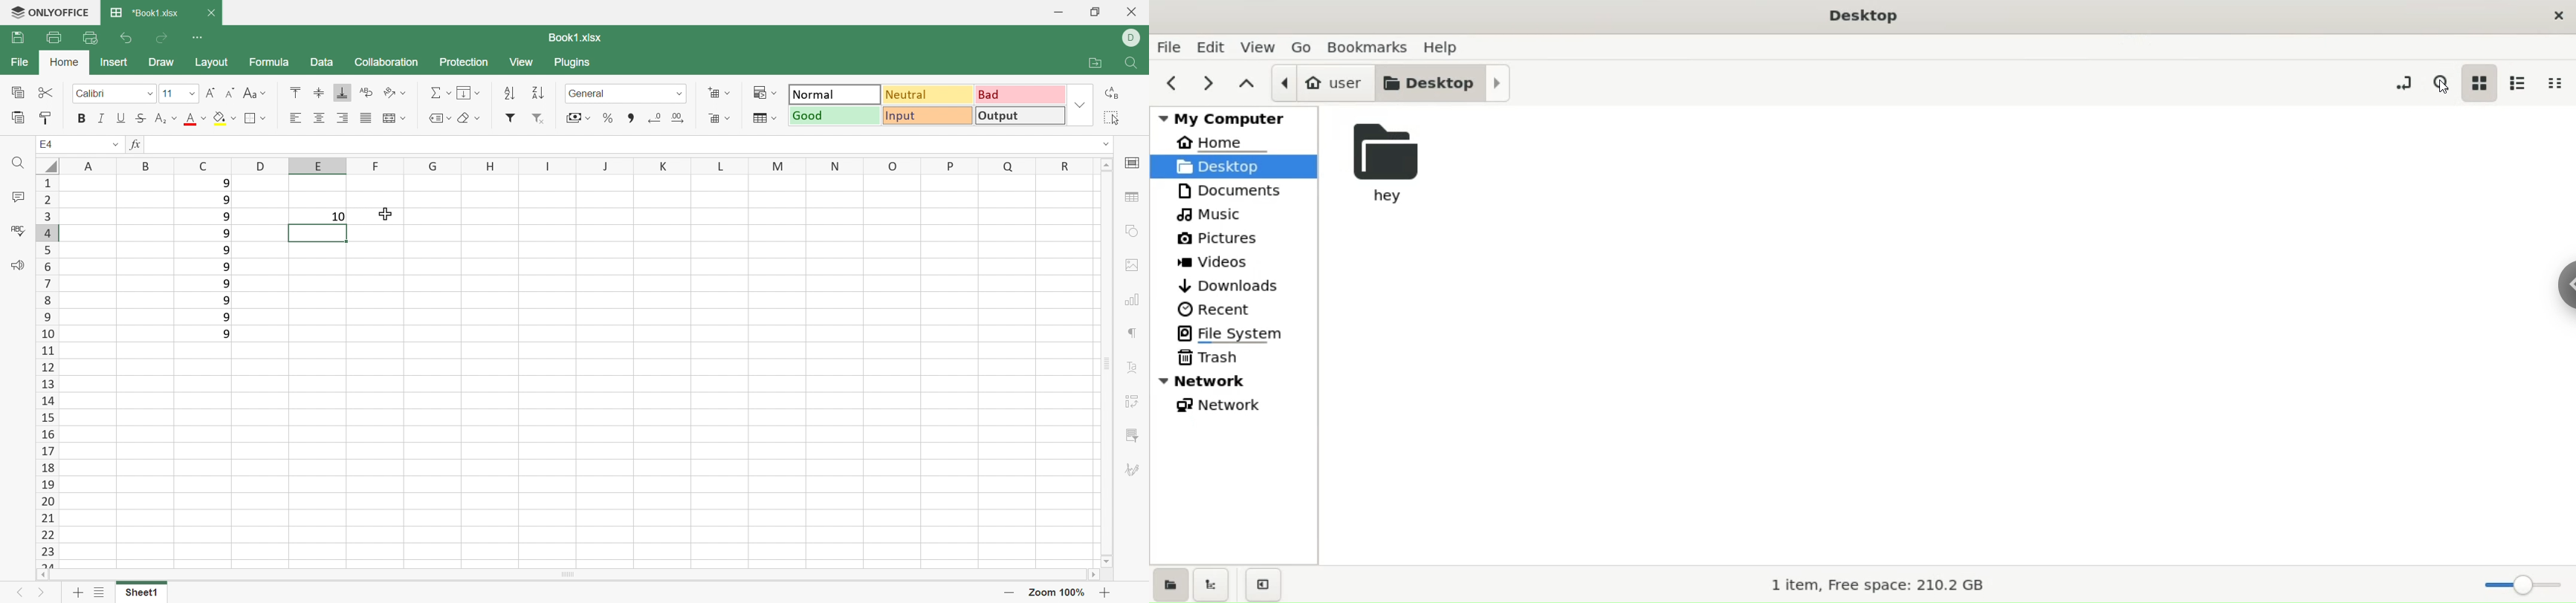 This screenshot has height=616, width=2576. Describe the element at coordinates (138, 144) in the screenshot. I see `fx` at that location.